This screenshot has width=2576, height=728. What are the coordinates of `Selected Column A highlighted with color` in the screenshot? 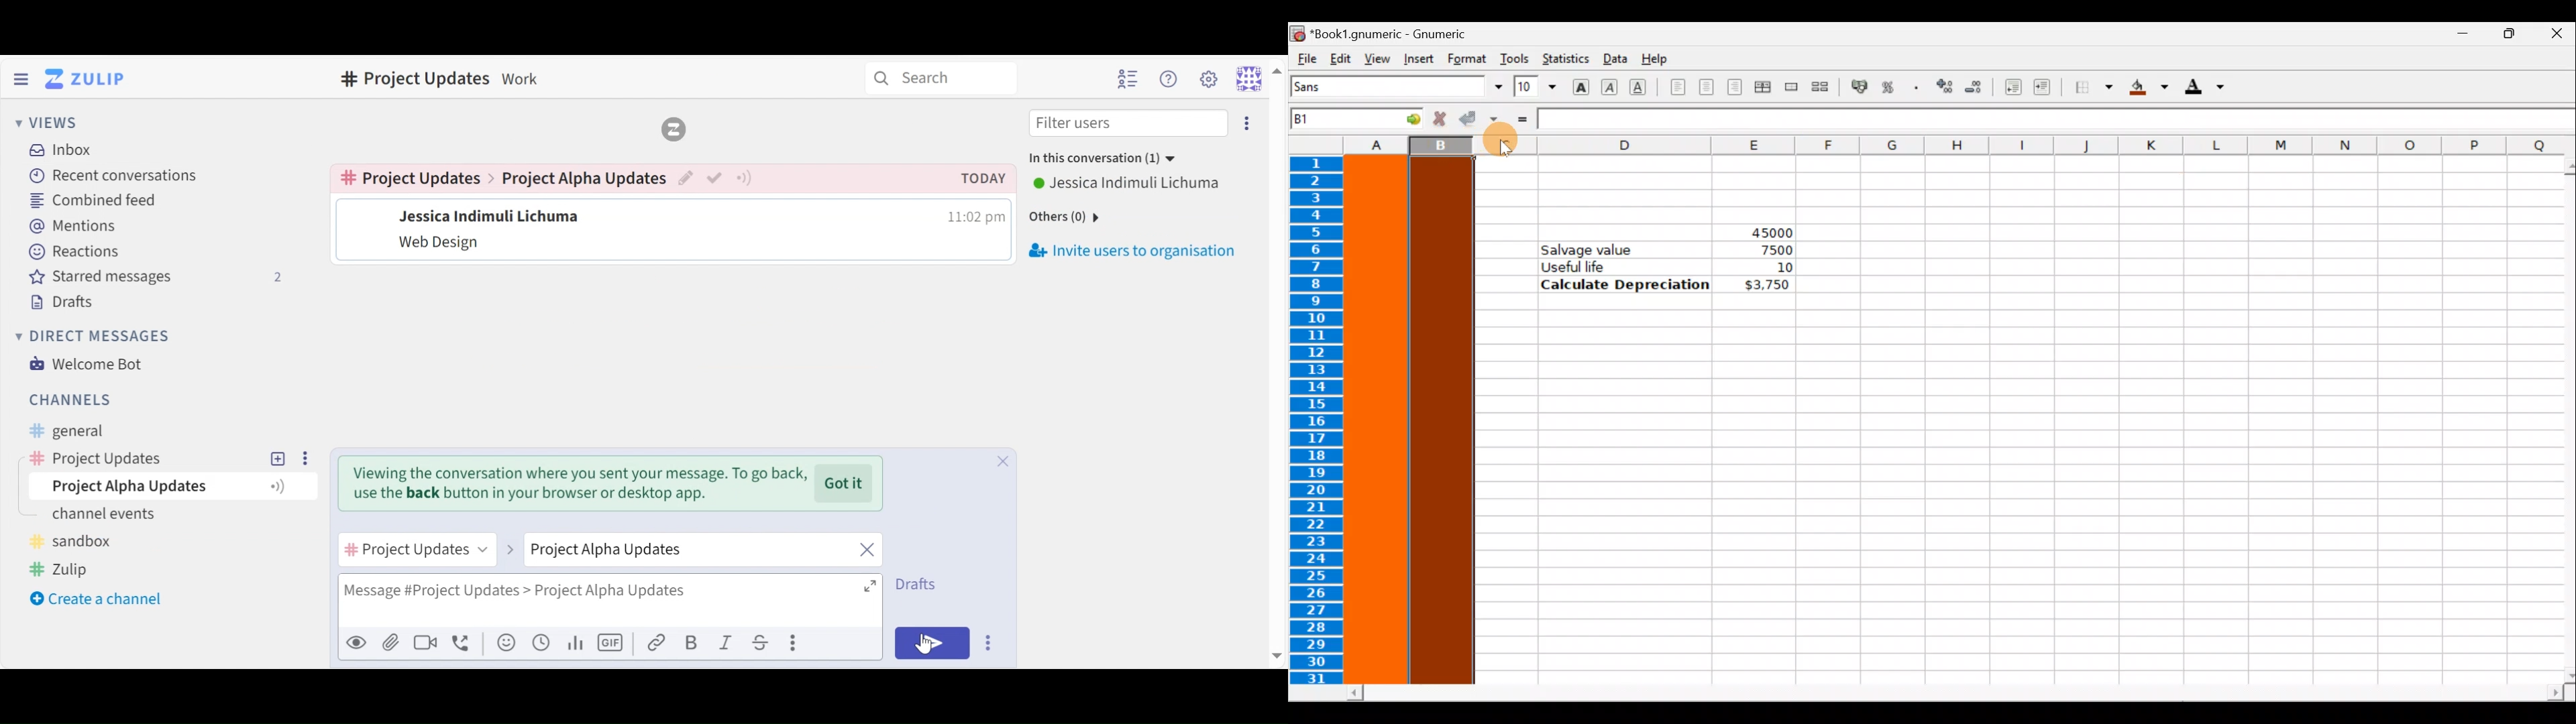 It's located at (1377, 420).